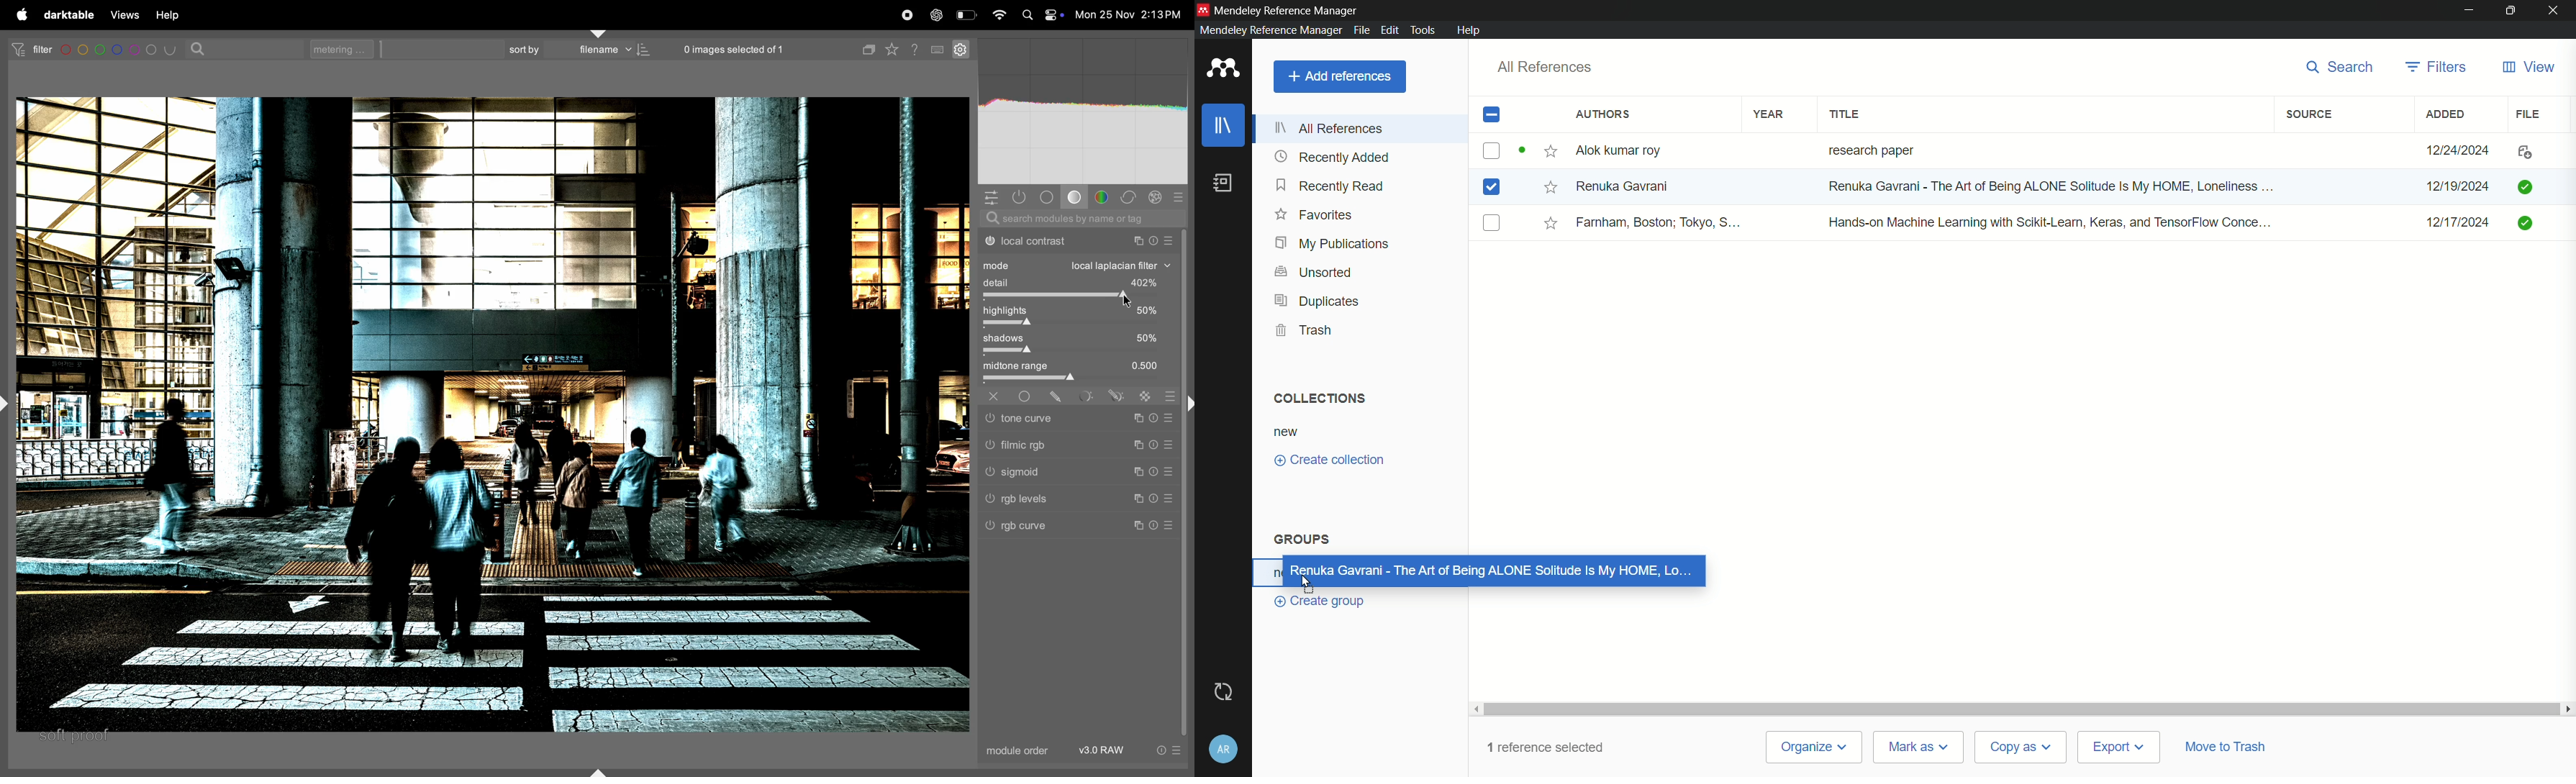 The height and width of the screenshot is (784, 2576). What do you see at coordinates (1147, 395) in the screenshot?
I see `raster mask` at bounding box center [1147, 395].